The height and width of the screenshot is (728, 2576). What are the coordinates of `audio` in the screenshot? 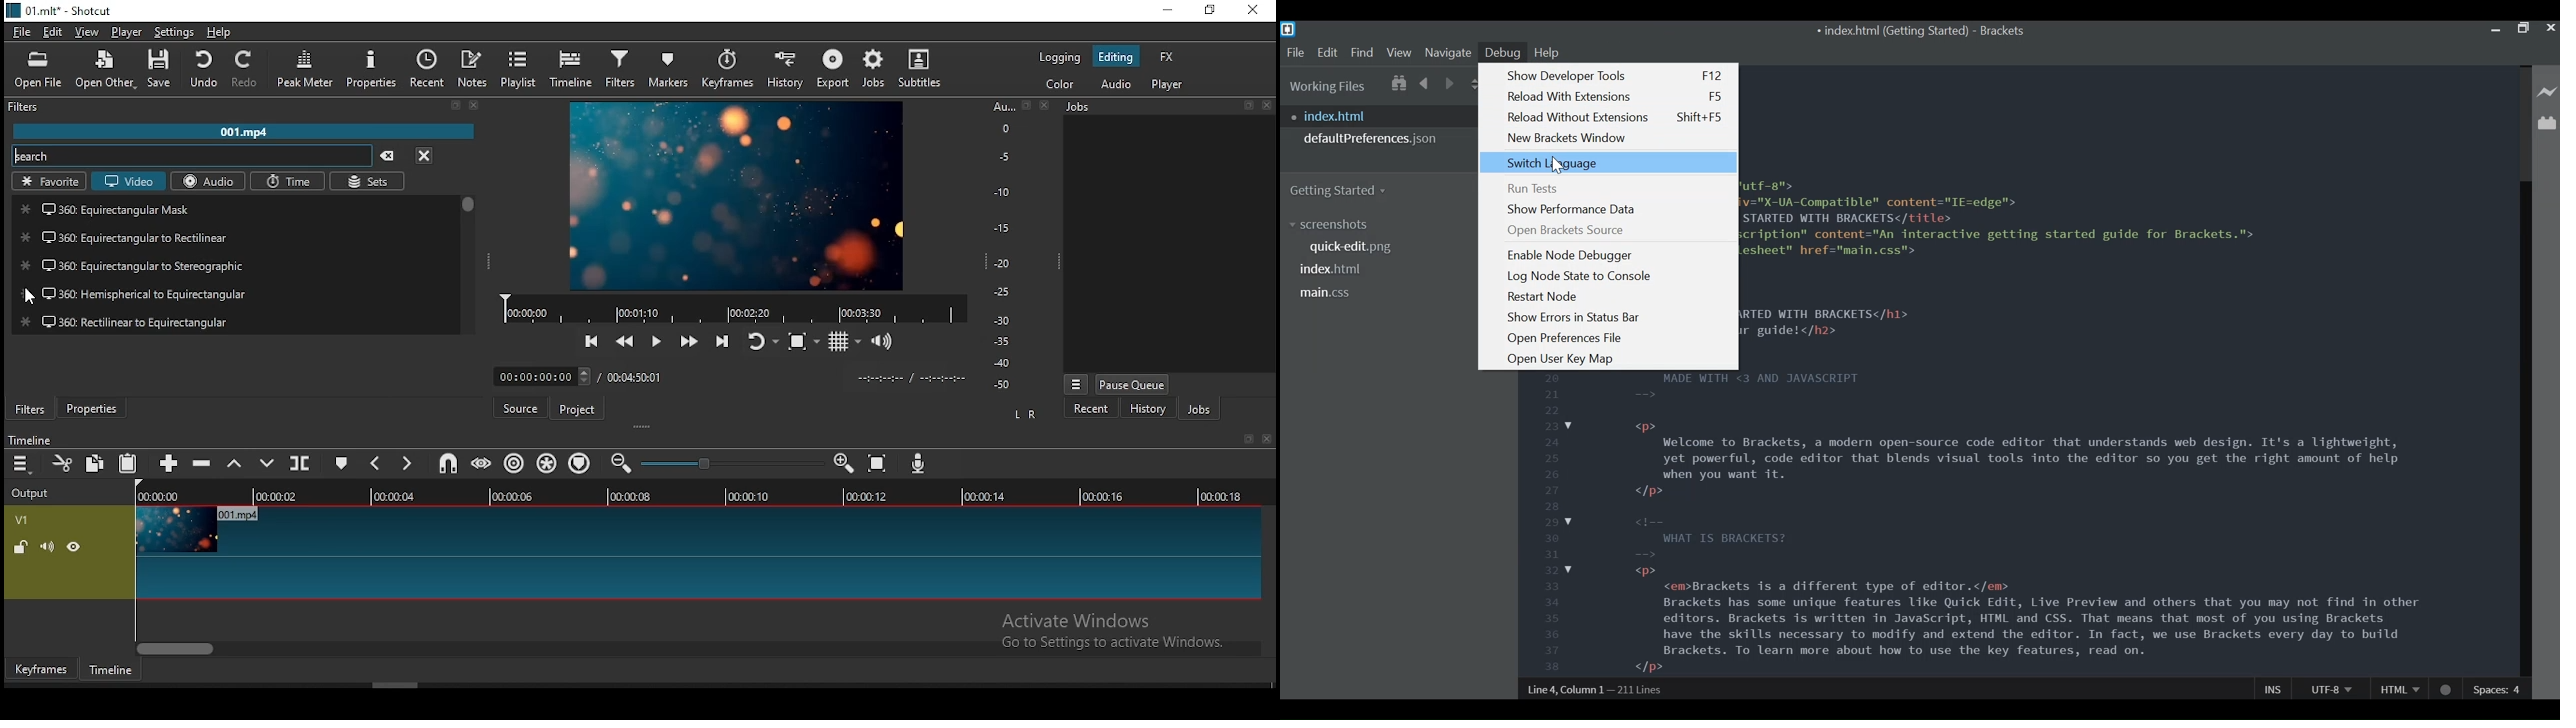 It's located at (208, 181).